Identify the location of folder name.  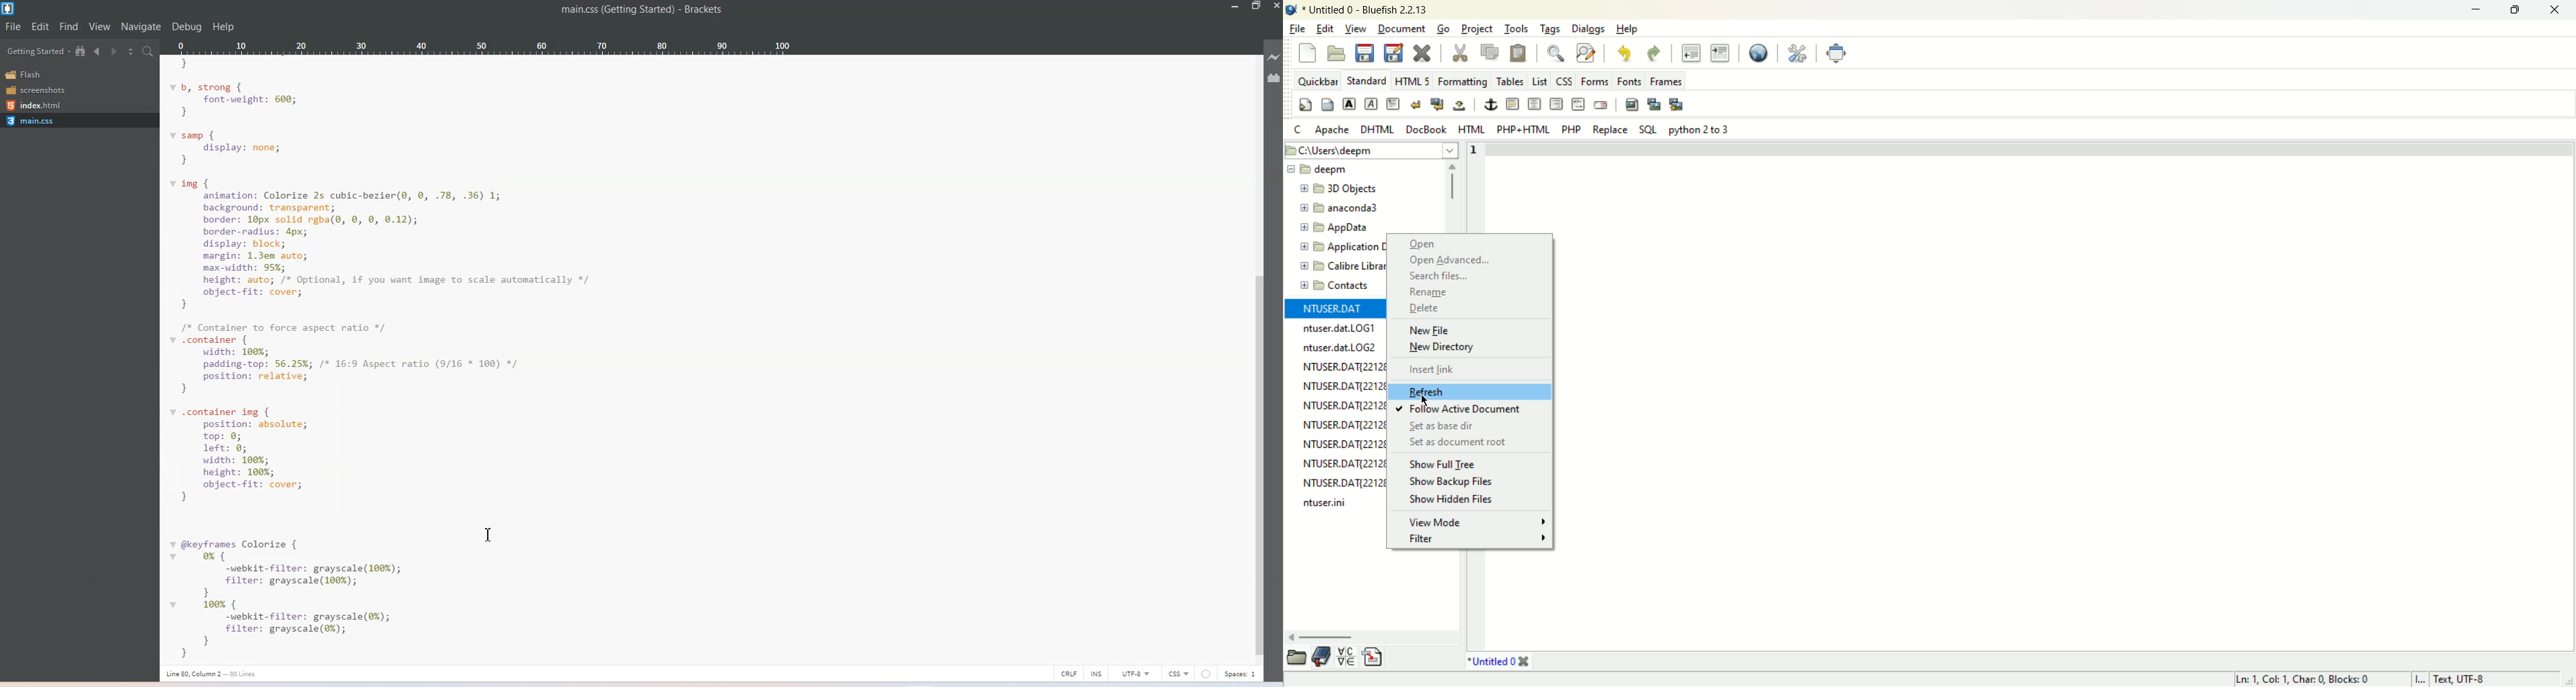
(1339, 264).